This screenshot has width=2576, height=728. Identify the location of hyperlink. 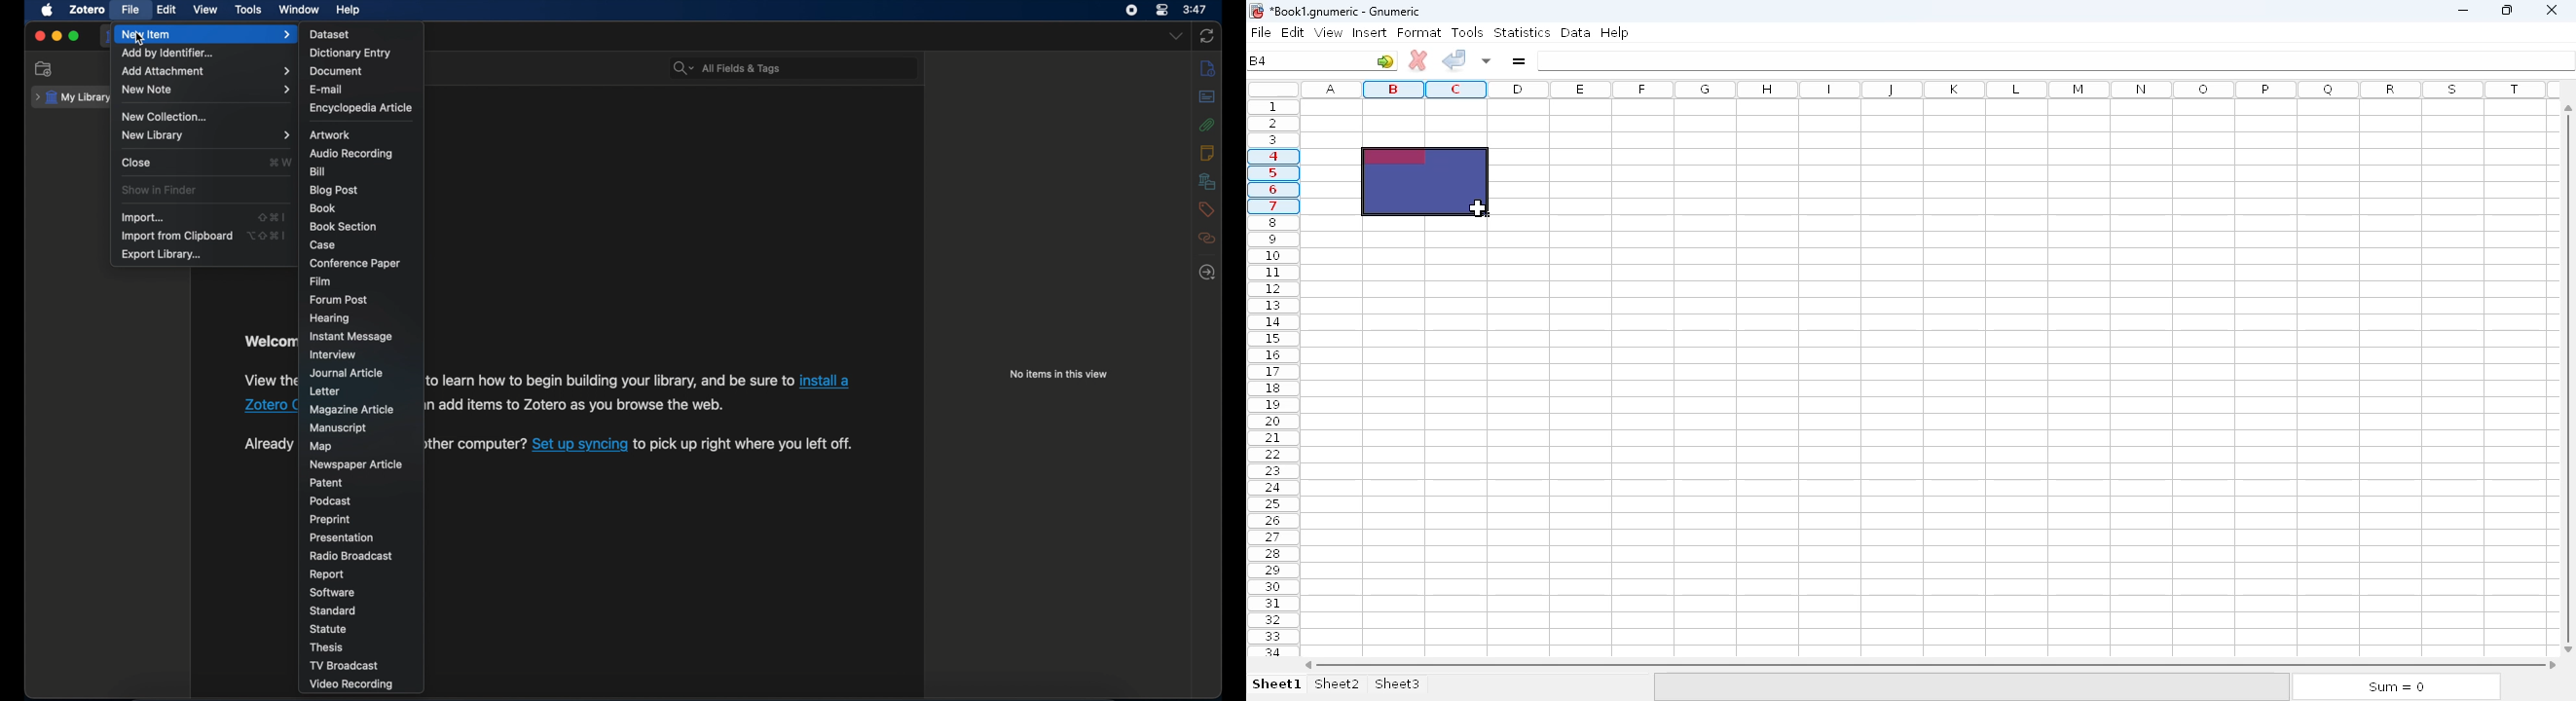
(579, 444).